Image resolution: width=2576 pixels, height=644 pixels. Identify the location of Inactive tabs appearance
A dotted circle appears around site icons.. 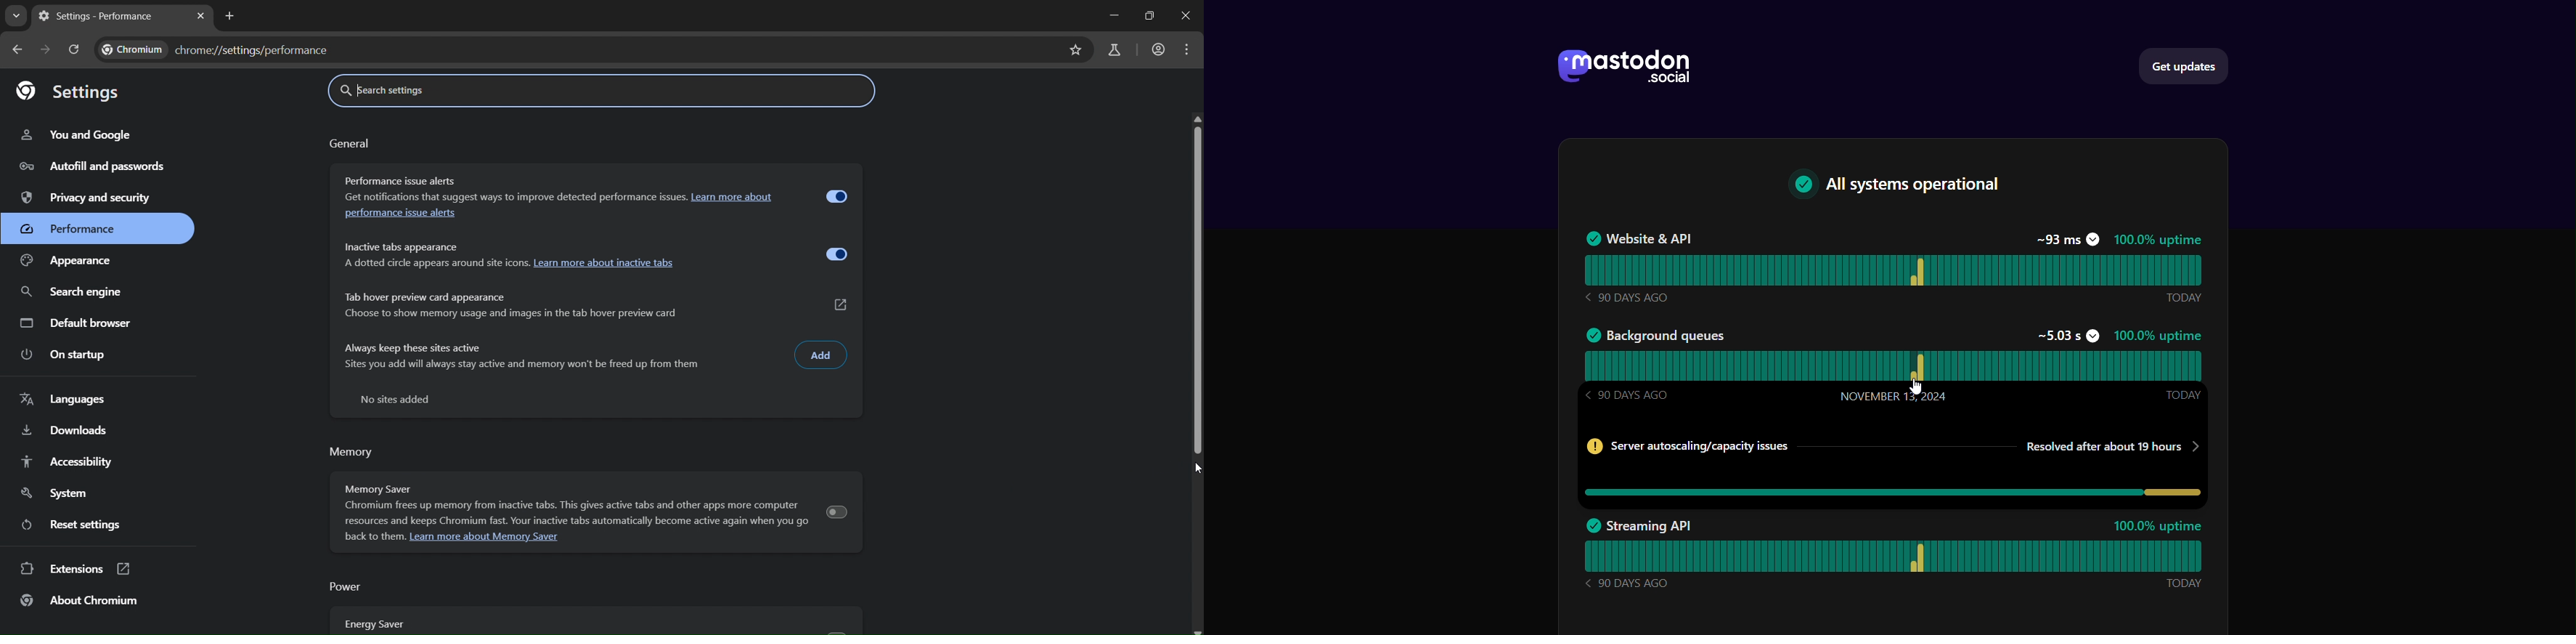
(436, 256).